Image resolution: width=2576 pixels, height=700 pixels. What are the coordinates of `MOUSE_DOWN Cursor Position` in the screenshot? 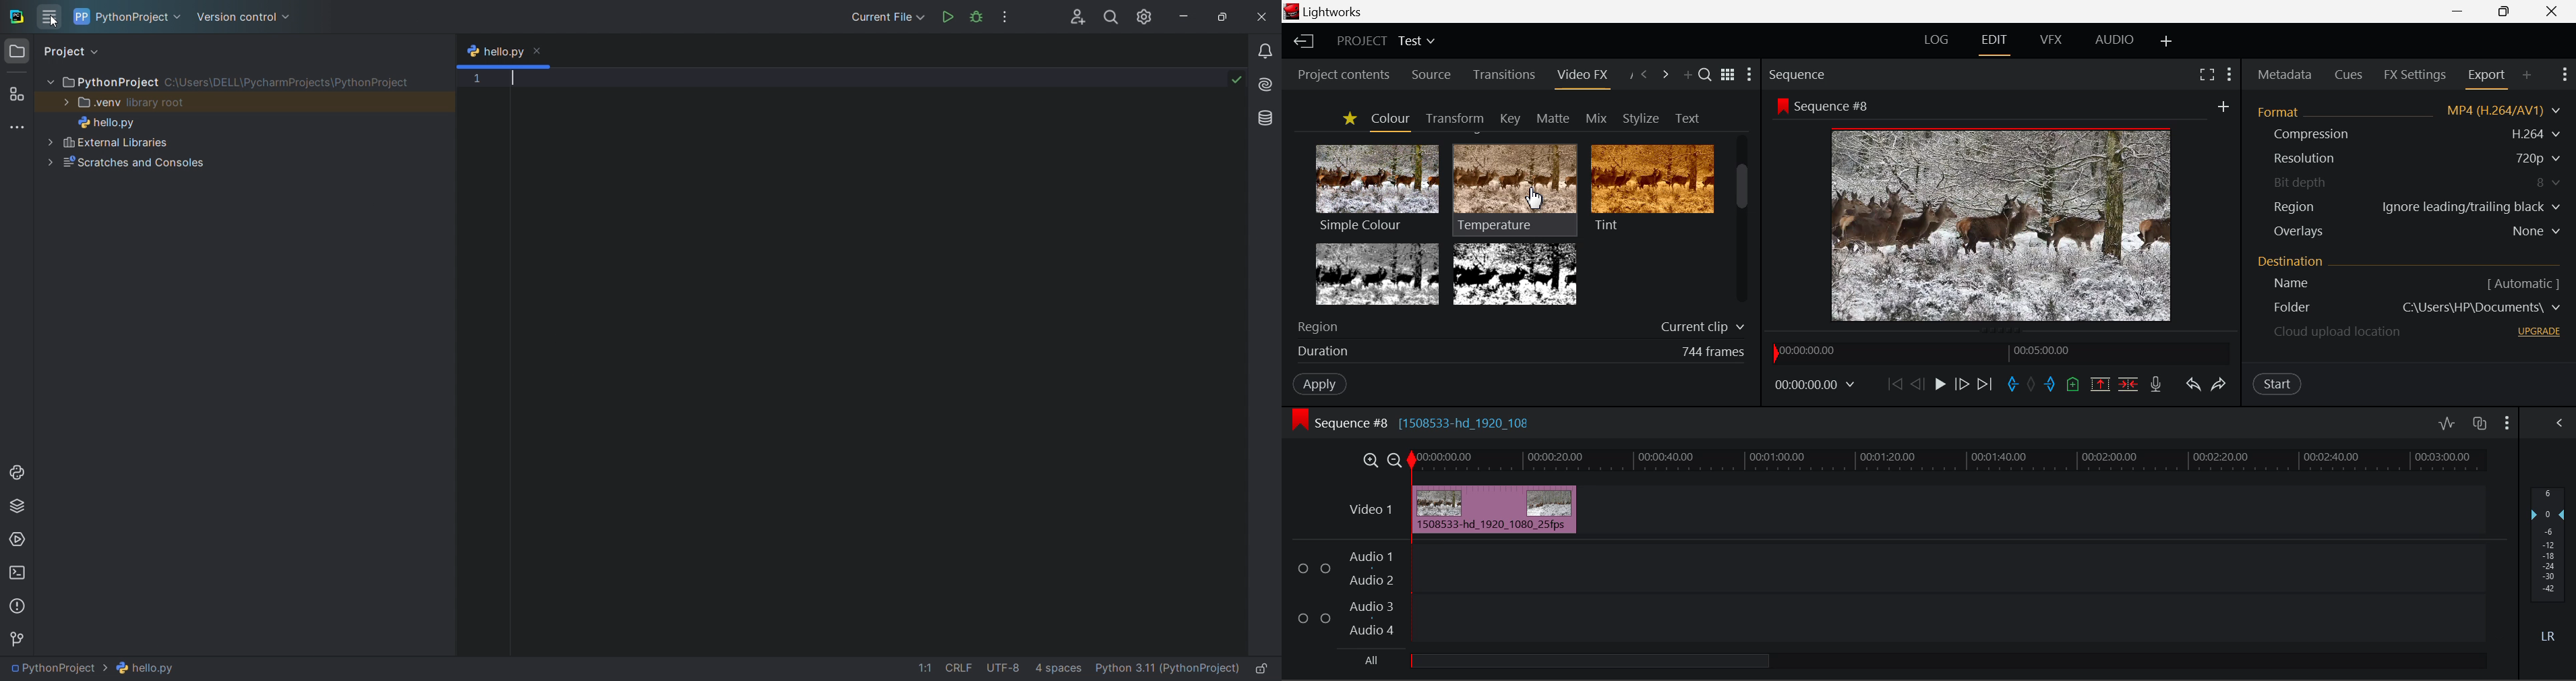 It's located at (1537, 201).